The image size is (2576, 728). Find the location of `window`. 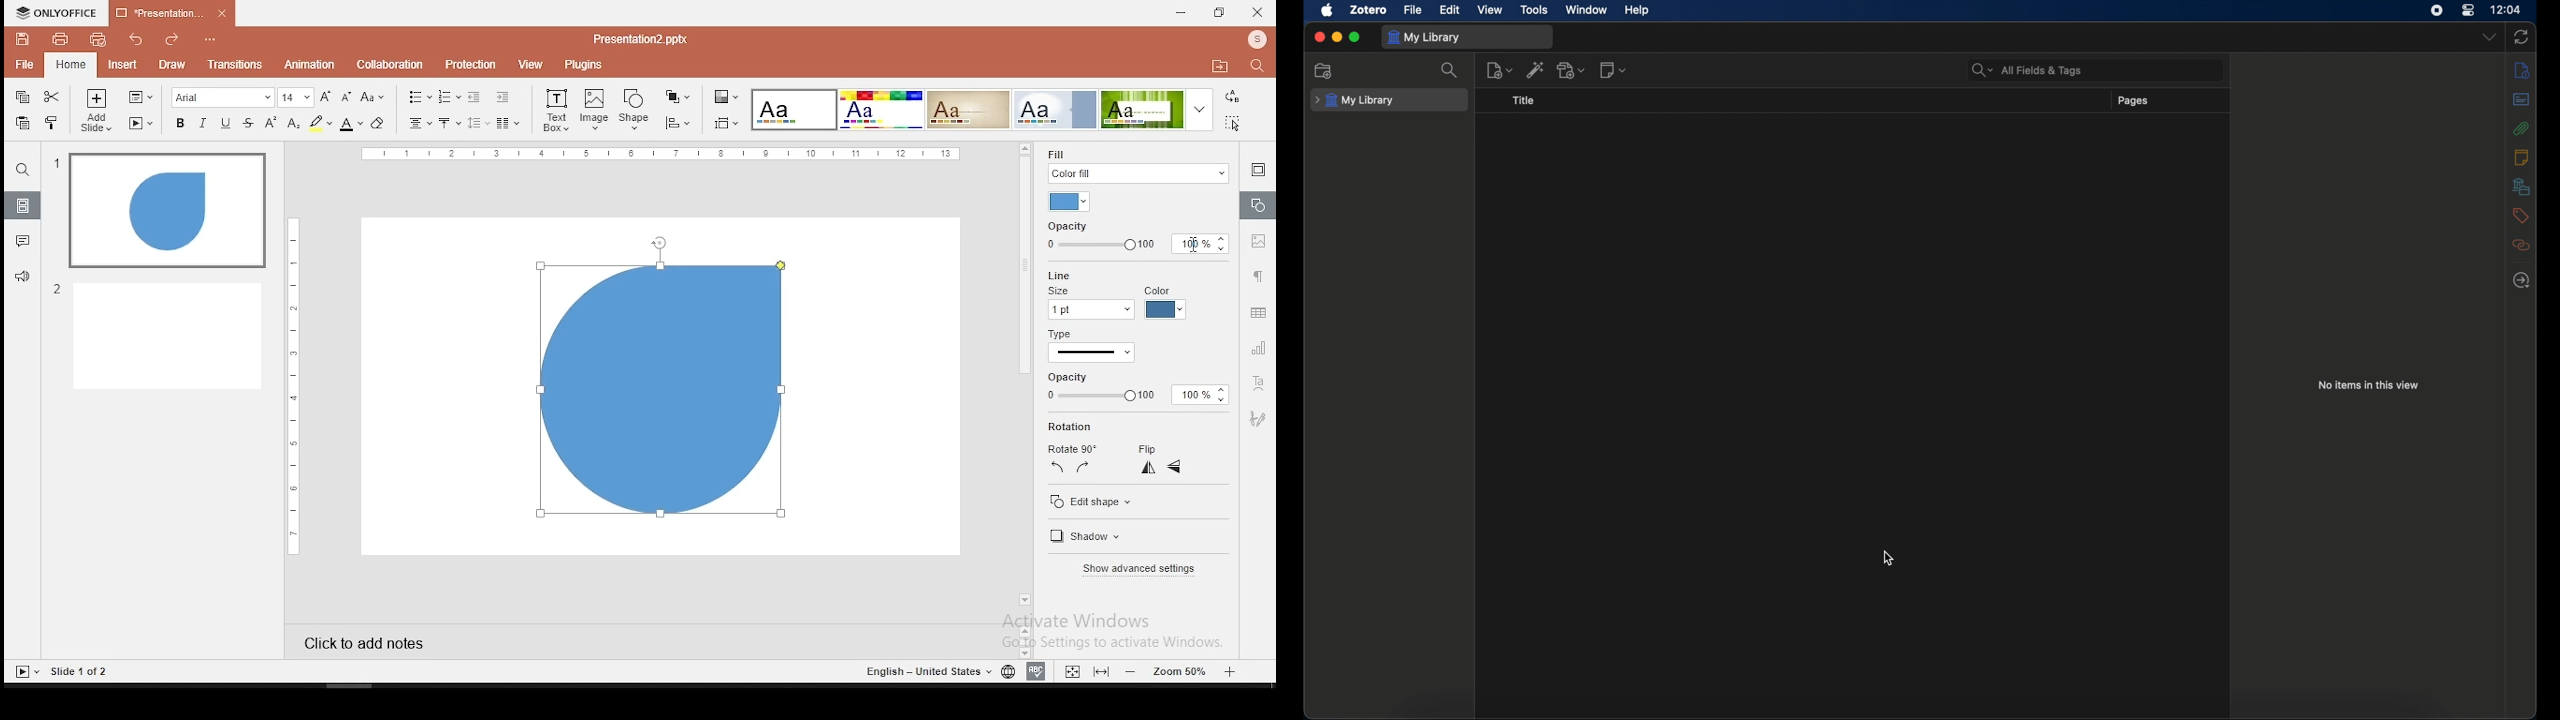

window is located at coordinates (1585, 11).